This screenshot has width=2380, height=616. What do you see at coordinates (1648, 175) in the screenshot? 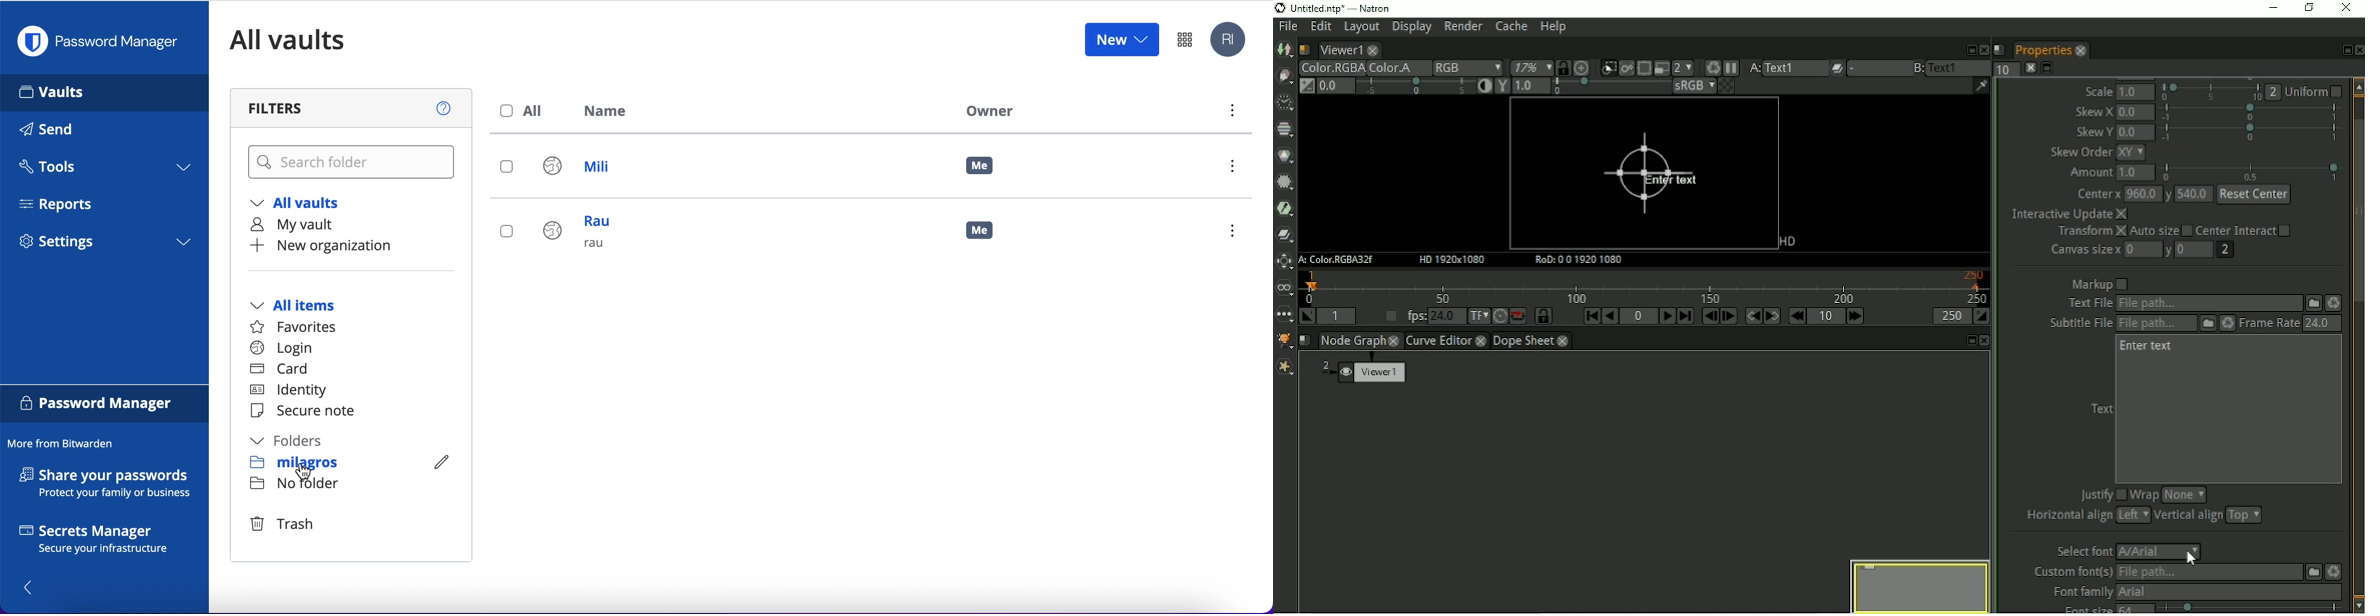
I see `Enter text` at bounding box center [1648, 175].